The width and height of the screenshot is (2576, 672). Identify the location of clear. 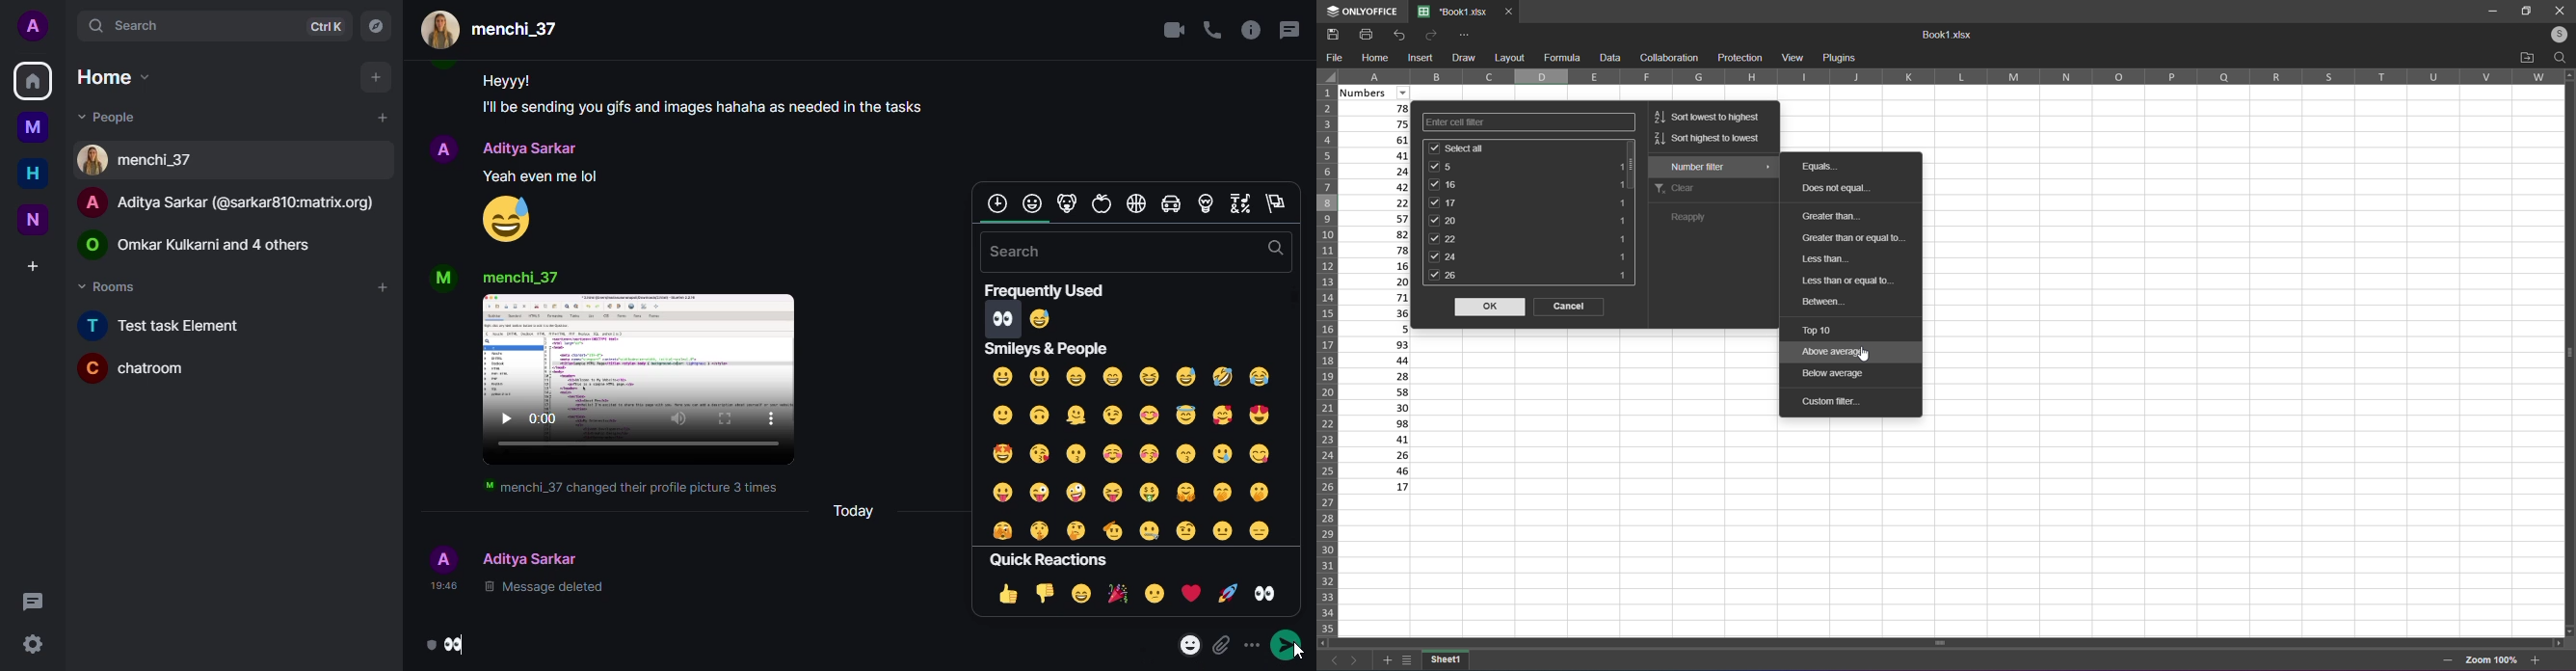
(1709, 190).